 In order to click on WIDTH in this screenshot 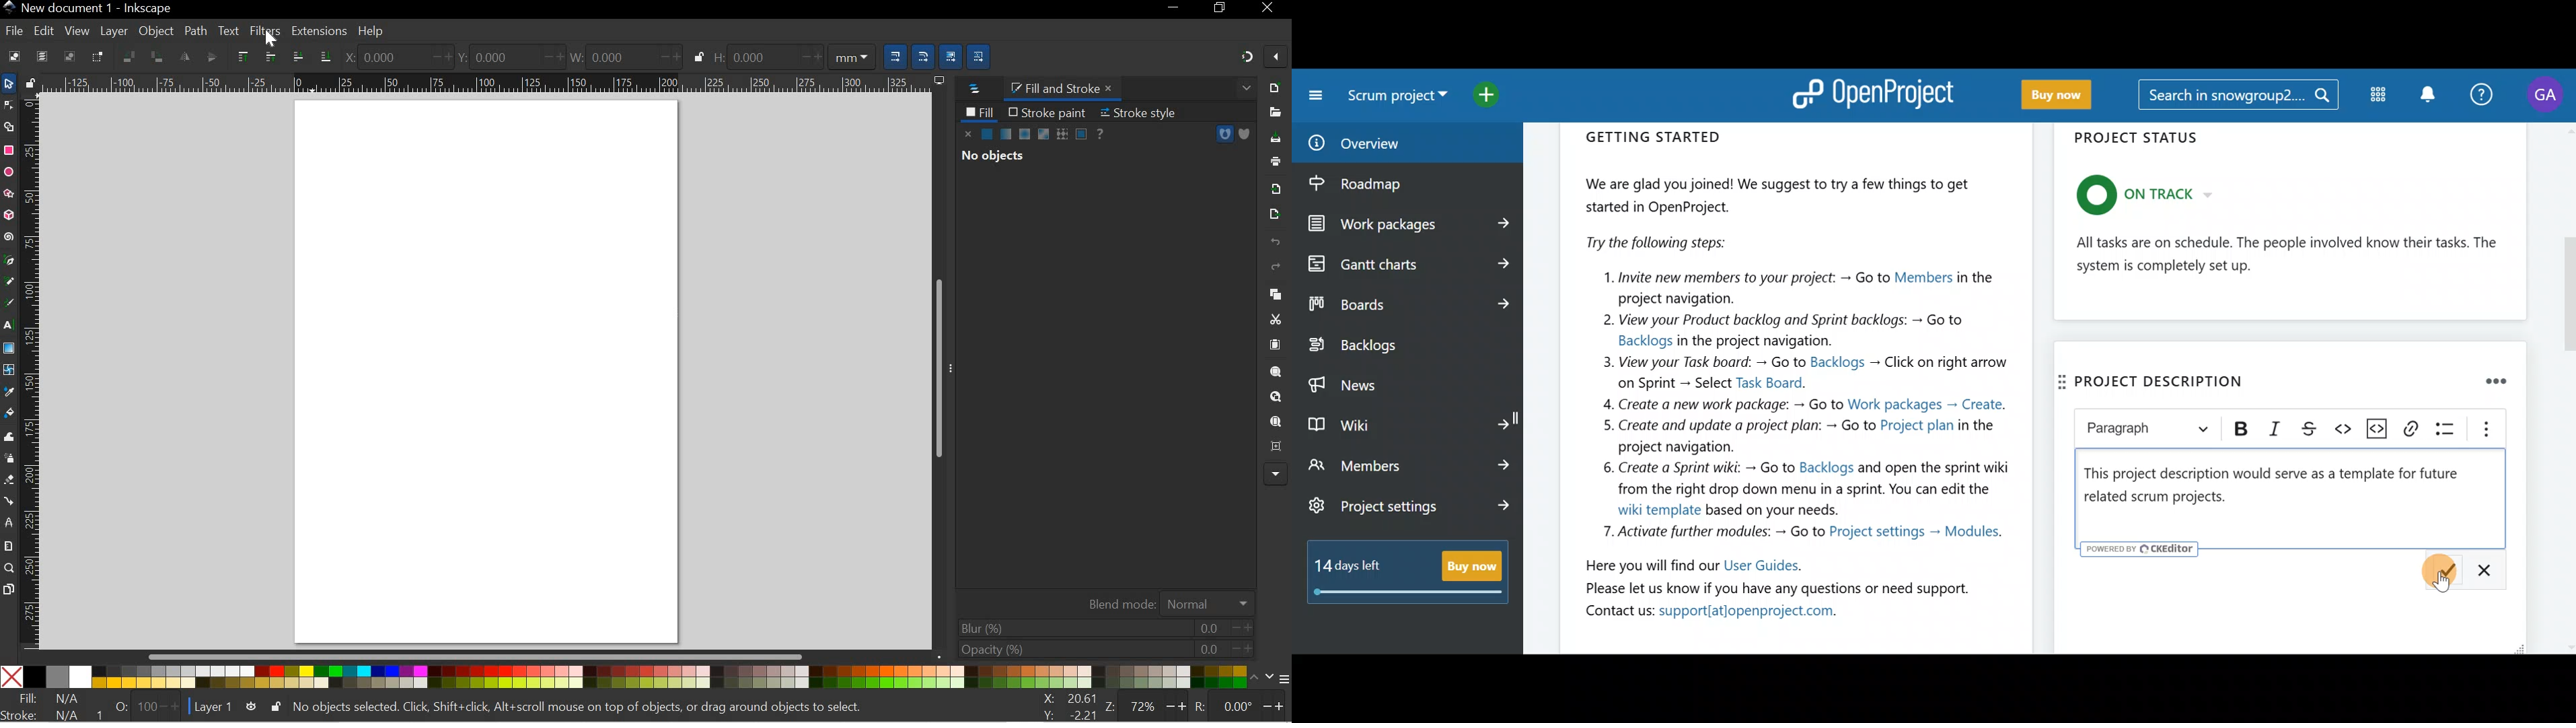, I will do `click(622, 55)`.